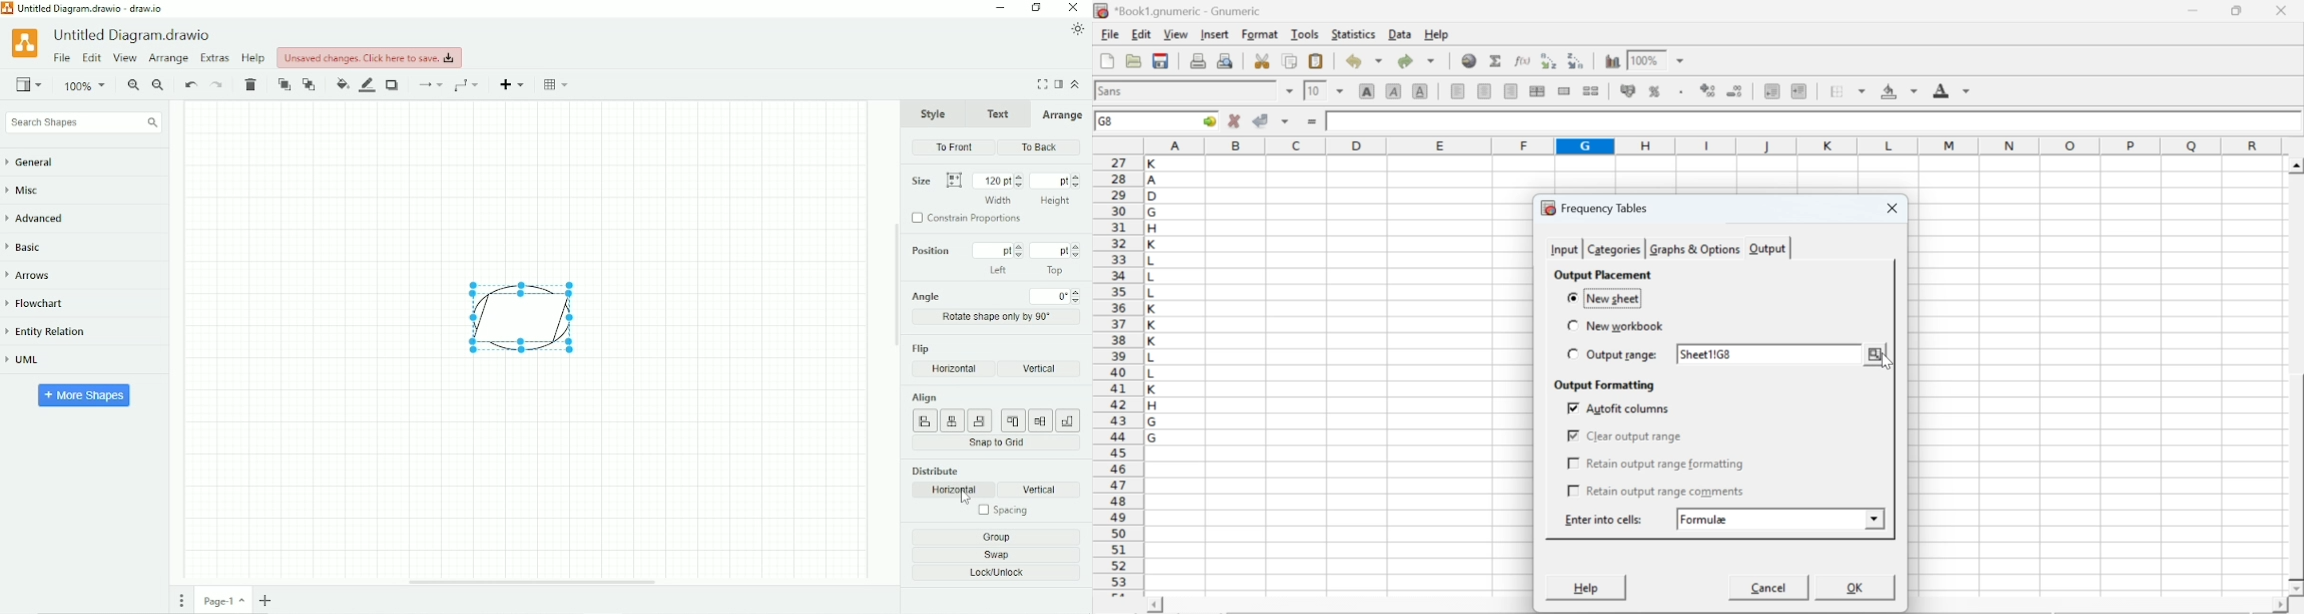  What do you see at coordinates (1653, 91) in the screenshot?
I see `format selection as percentage` at bounding box center [1653, 91].